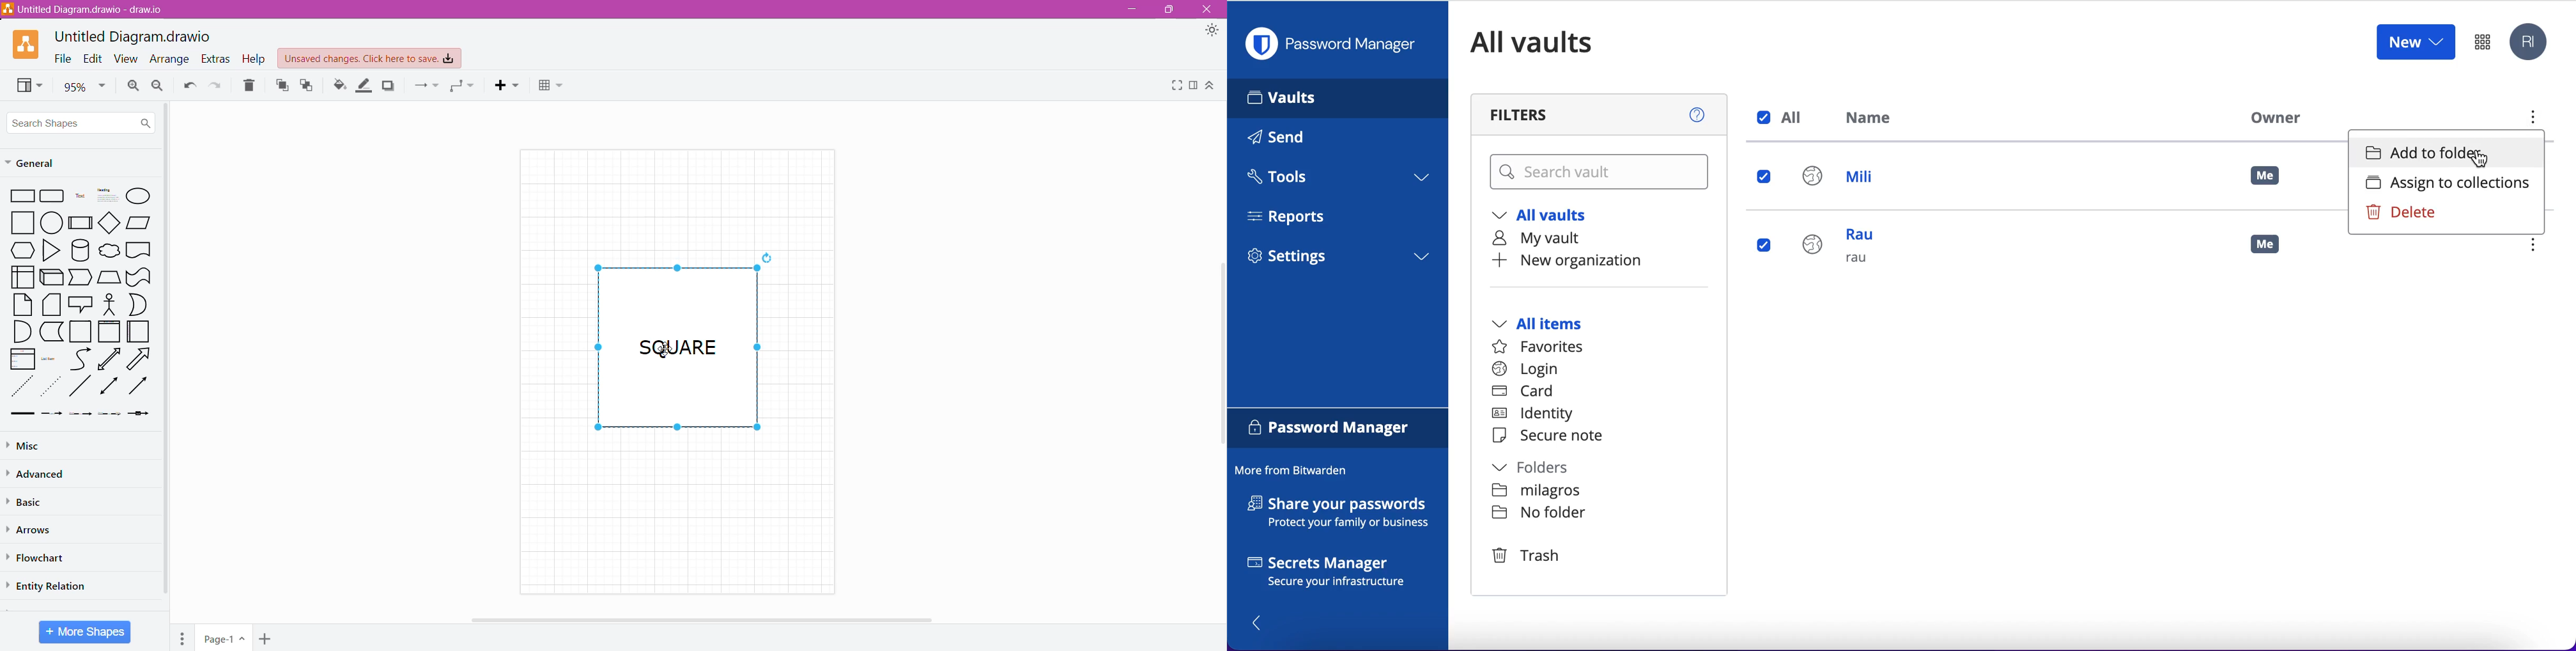 This screenshot has height=672, width=2576. Describe the element at coordinates (1525, 555) in the screenshot. I see `trash` at that location.